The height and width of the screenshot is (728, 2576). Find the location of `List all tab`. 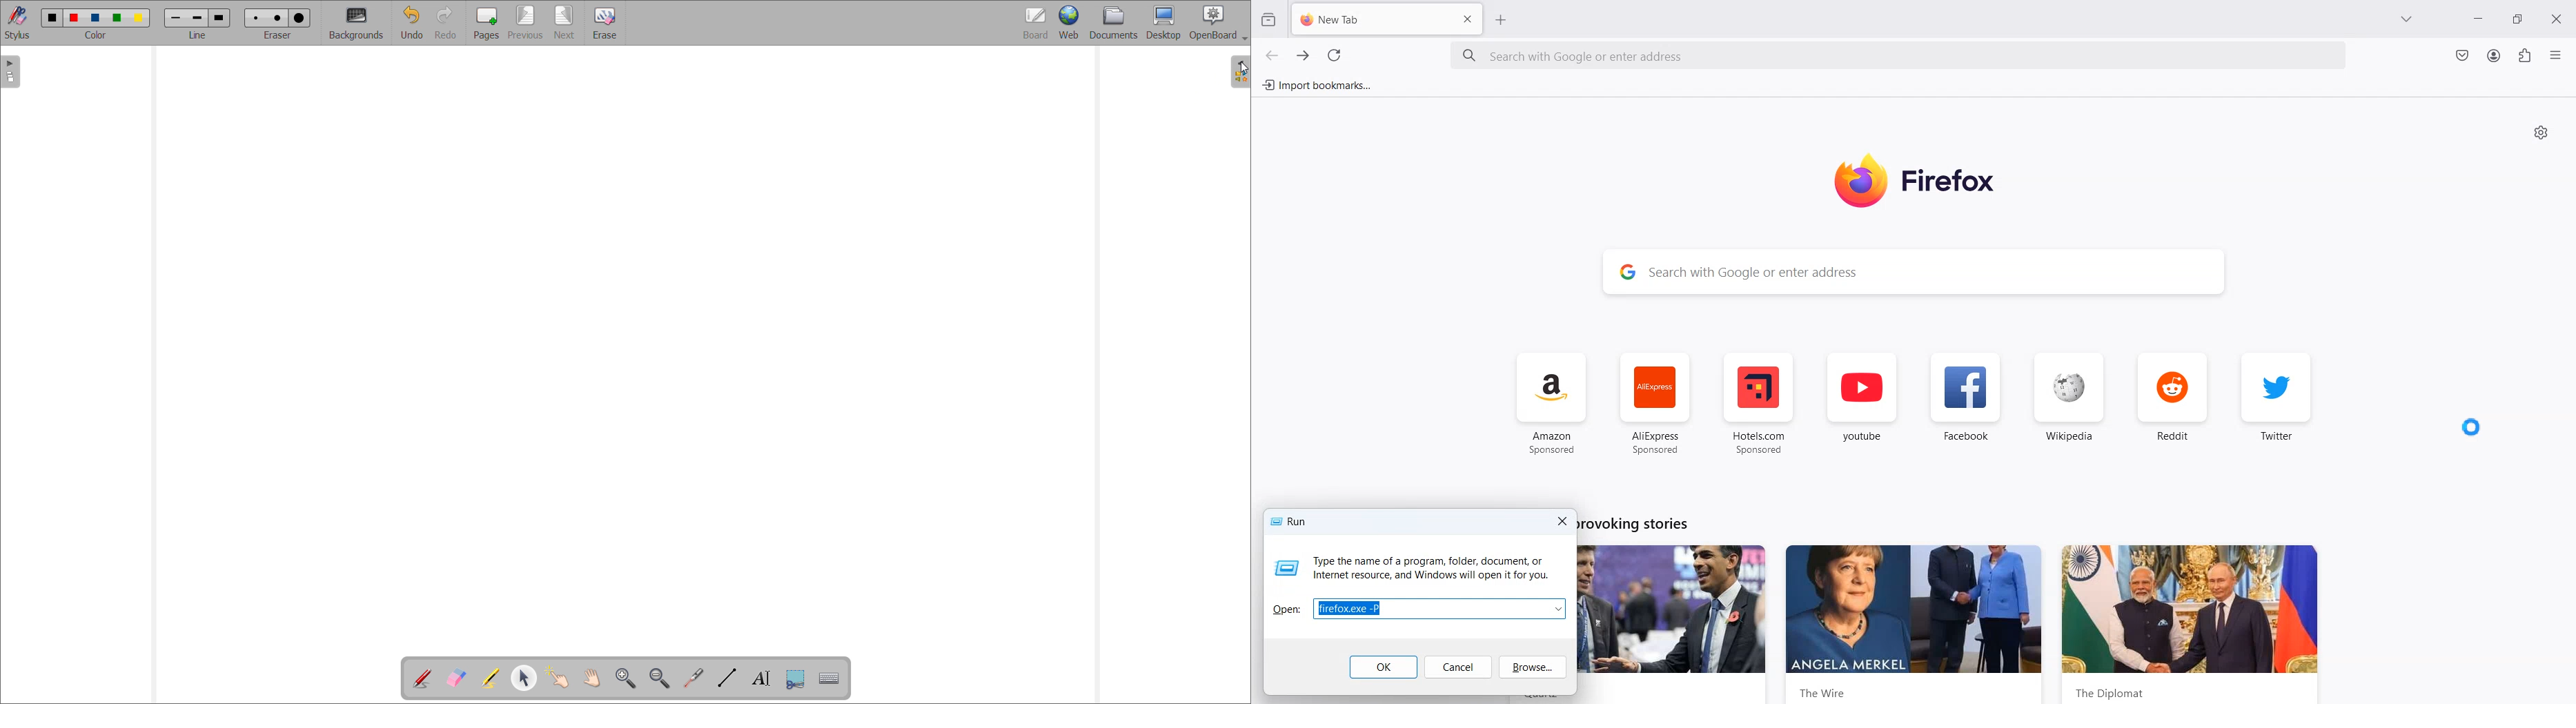

List all tab is located at coordinates (2407, 20).